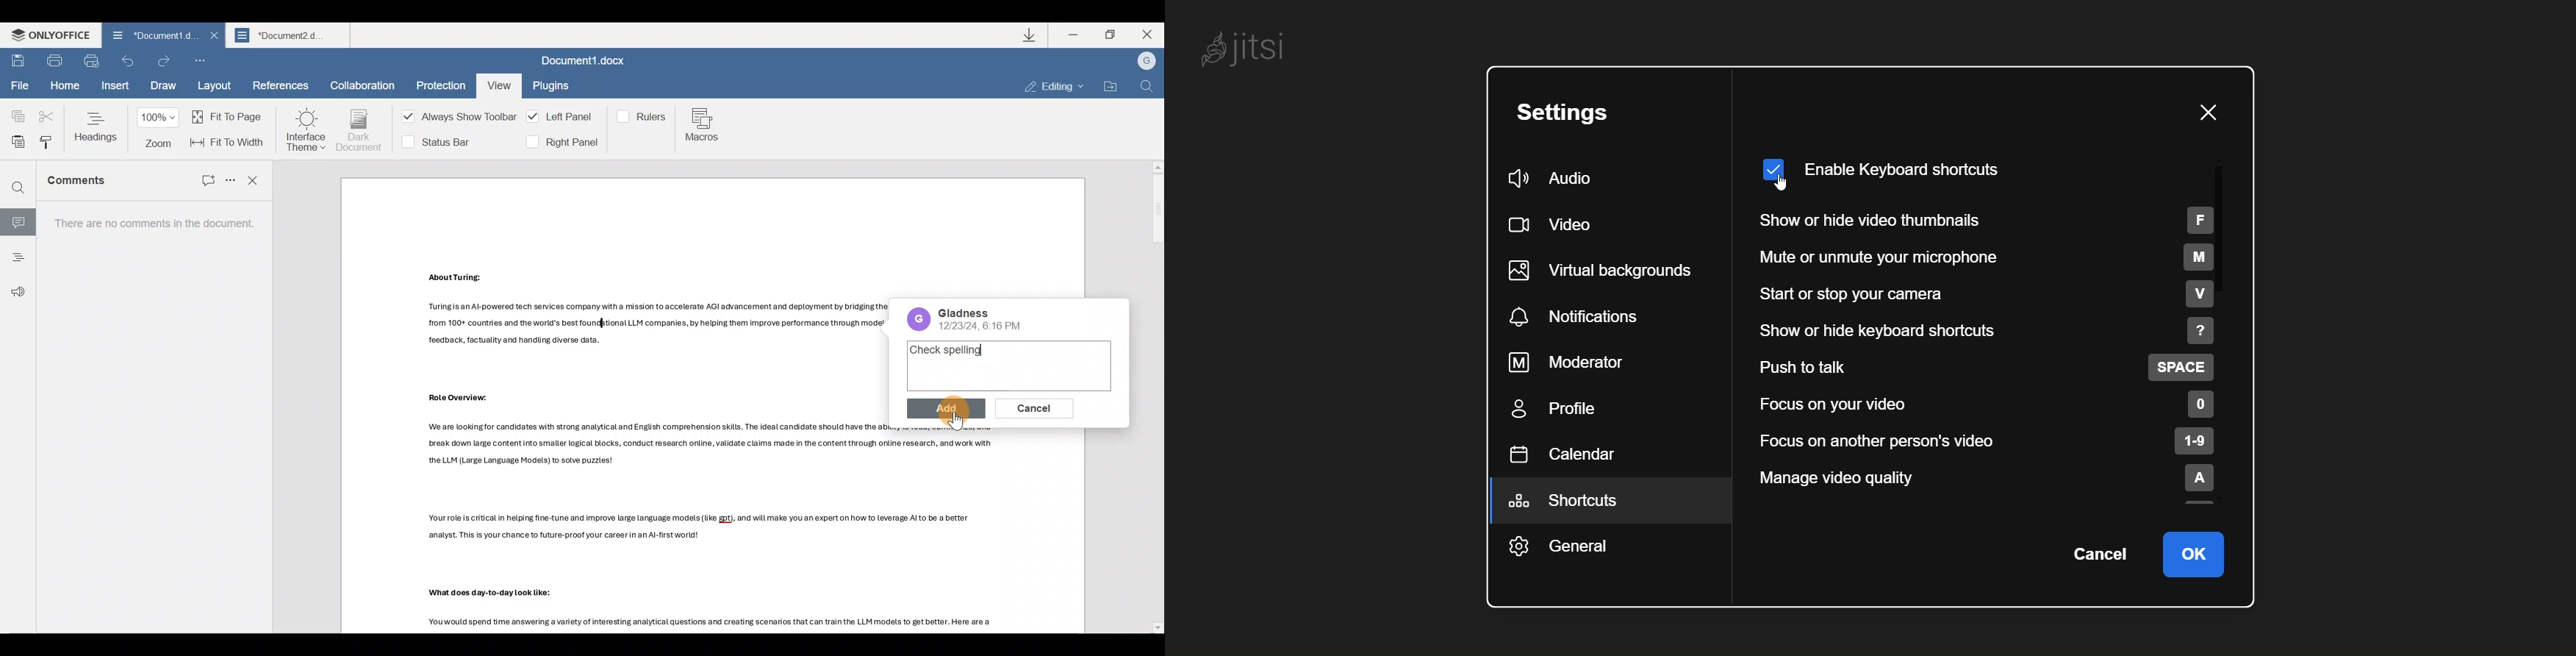 This screenshot has width=2576, height=672. I want to click on File, so click(19, 87).